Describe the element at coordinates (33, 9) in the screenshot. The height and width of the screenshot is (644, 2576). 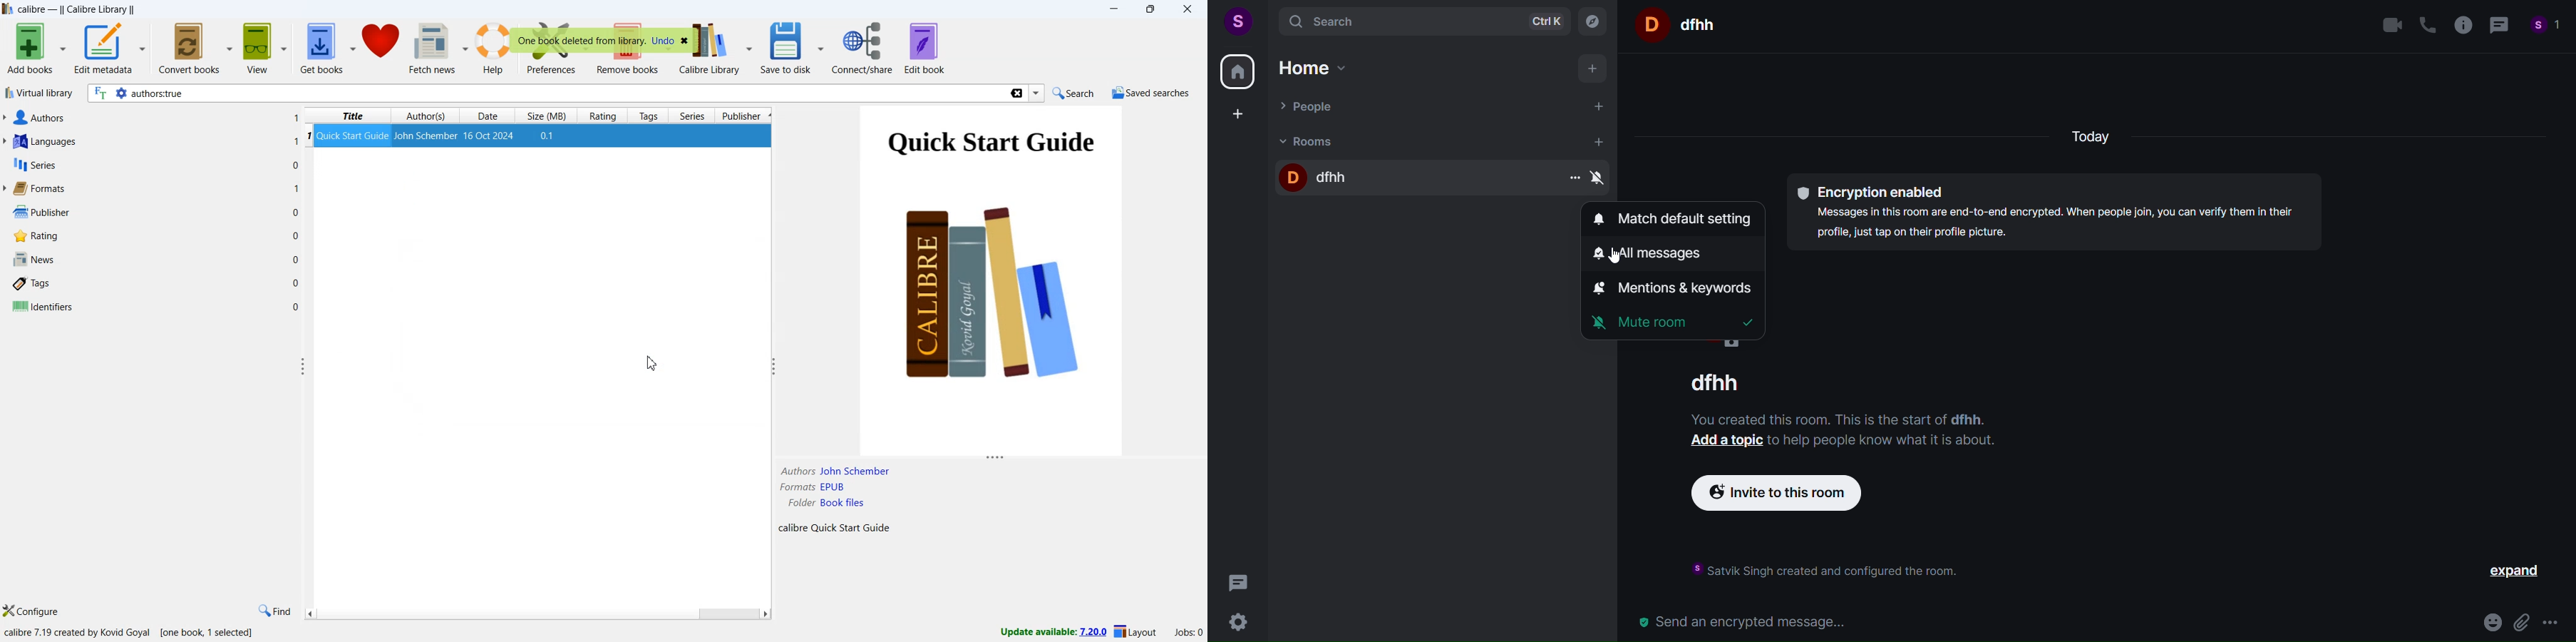
I see `app name` at that location.